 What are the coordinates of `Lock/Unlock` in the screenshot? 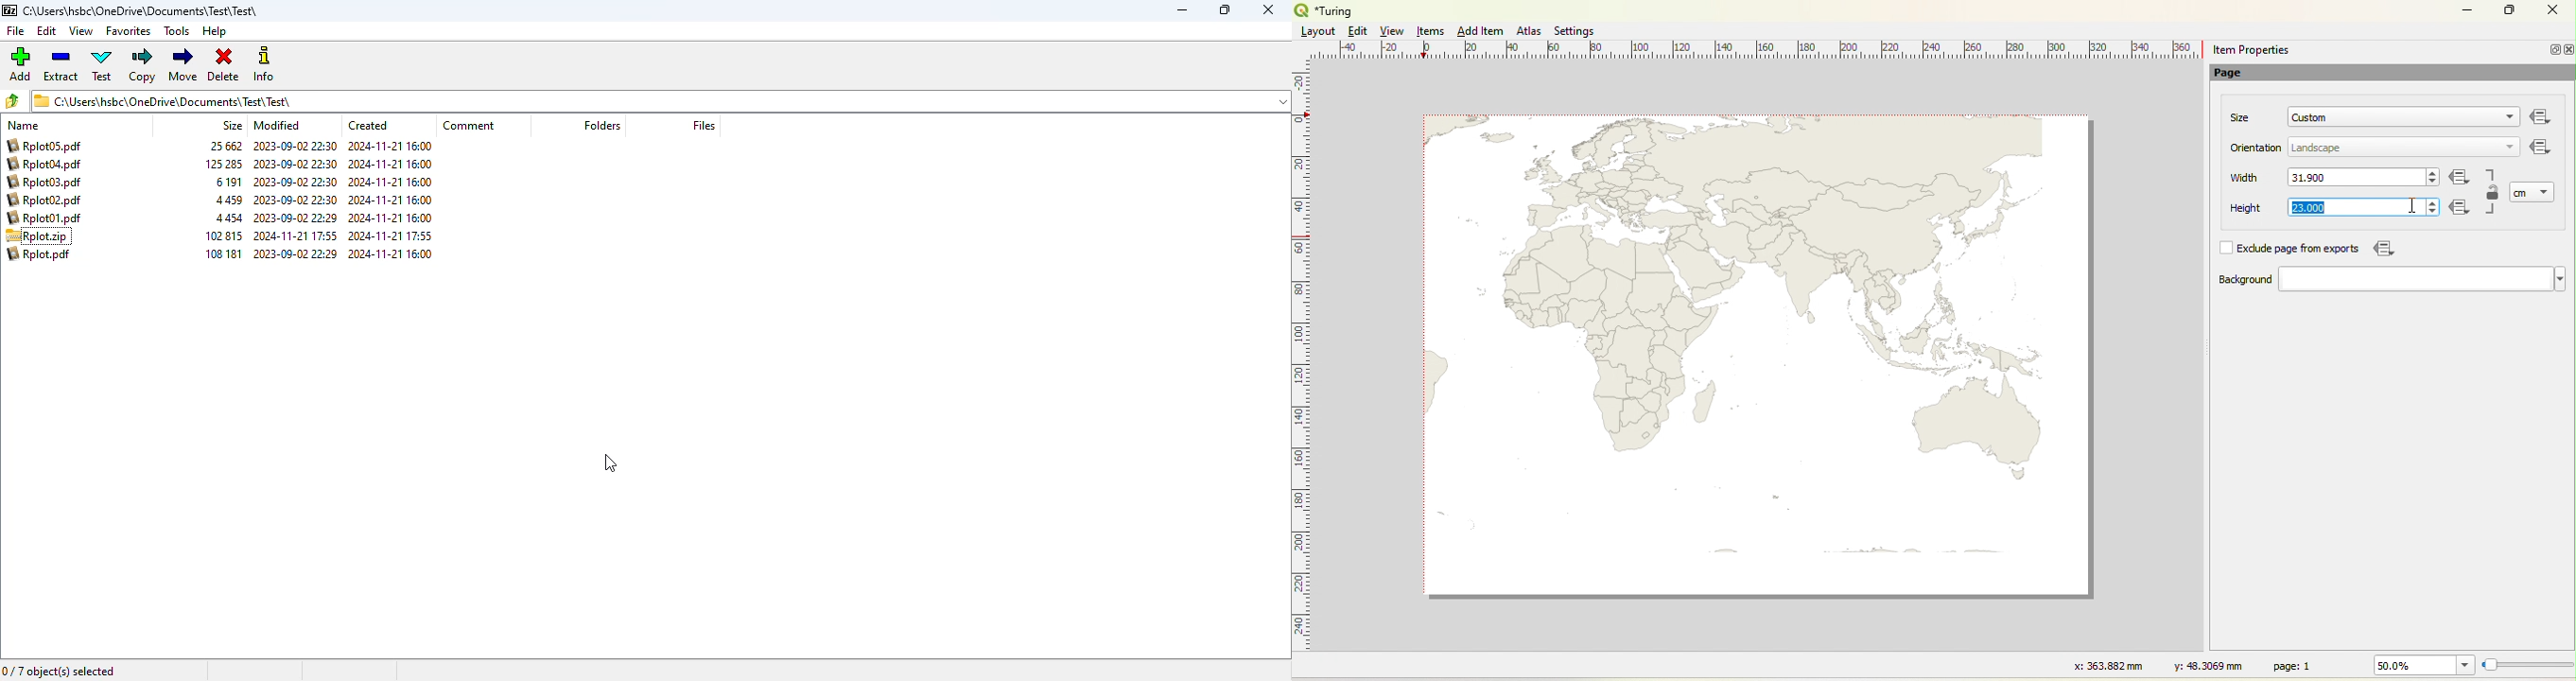 It's located at (2494, 194).